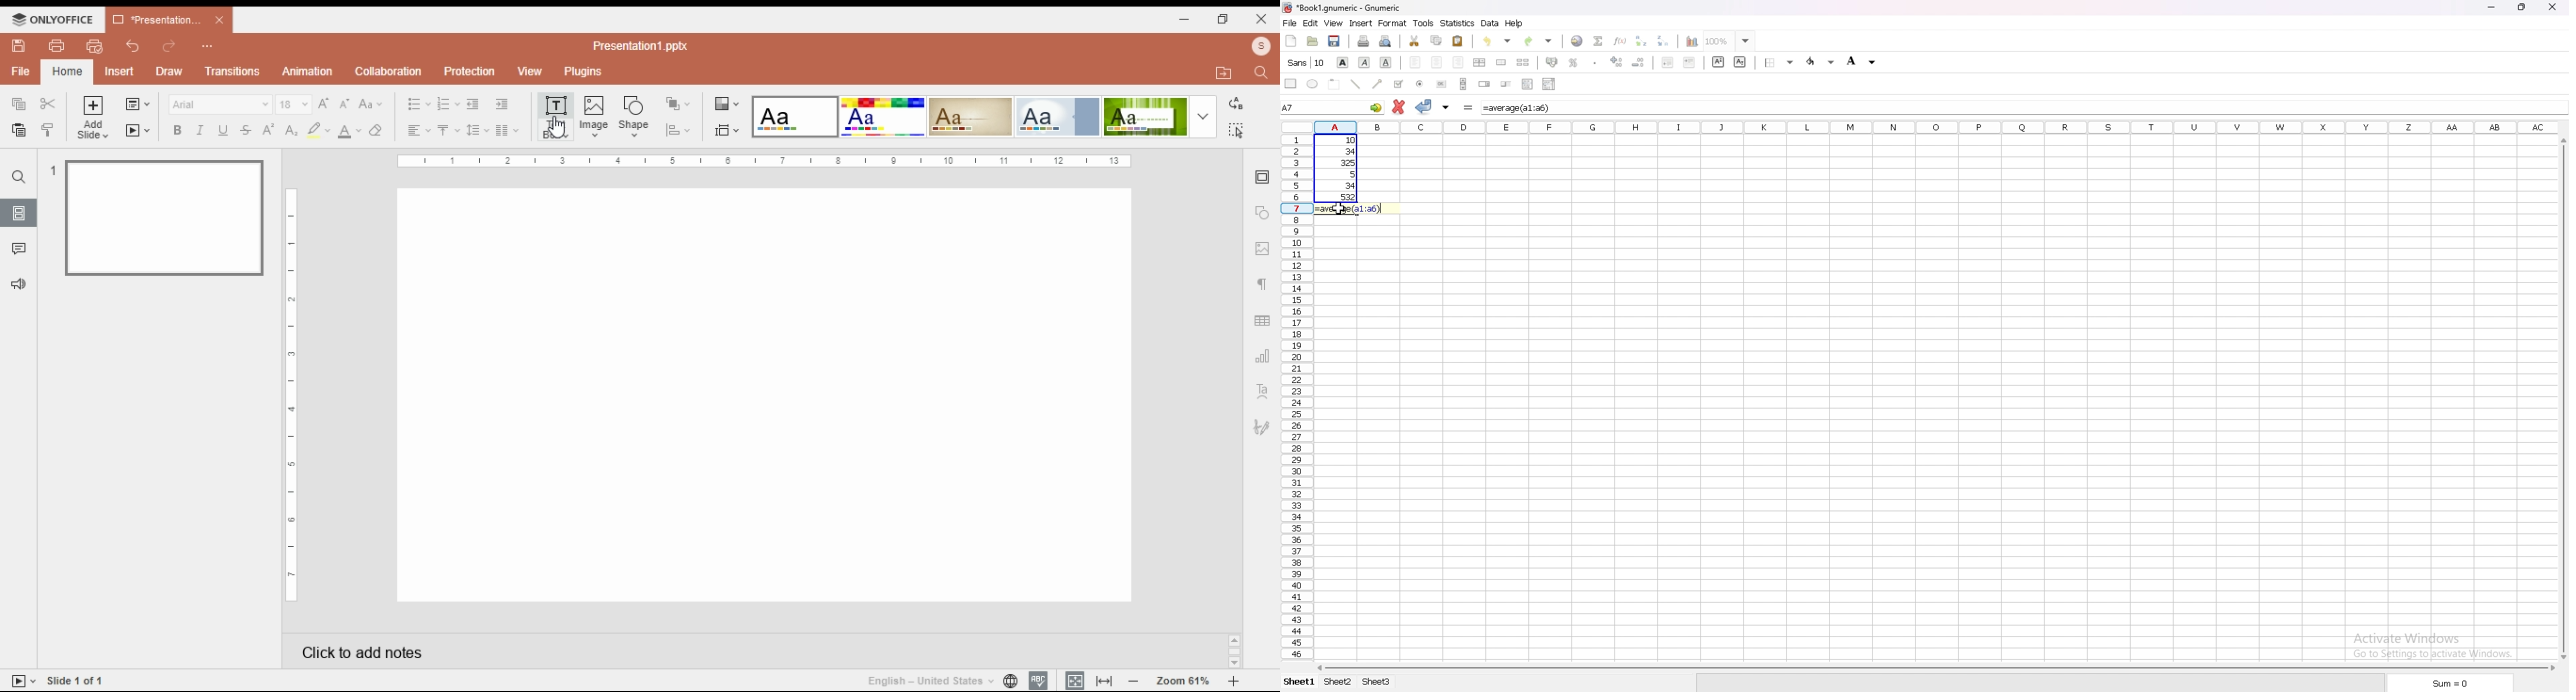 This screenshot has width=2576, height=700. Describe the element at coordinates (1364, 40) in the screenshot. I see `print` at that location.